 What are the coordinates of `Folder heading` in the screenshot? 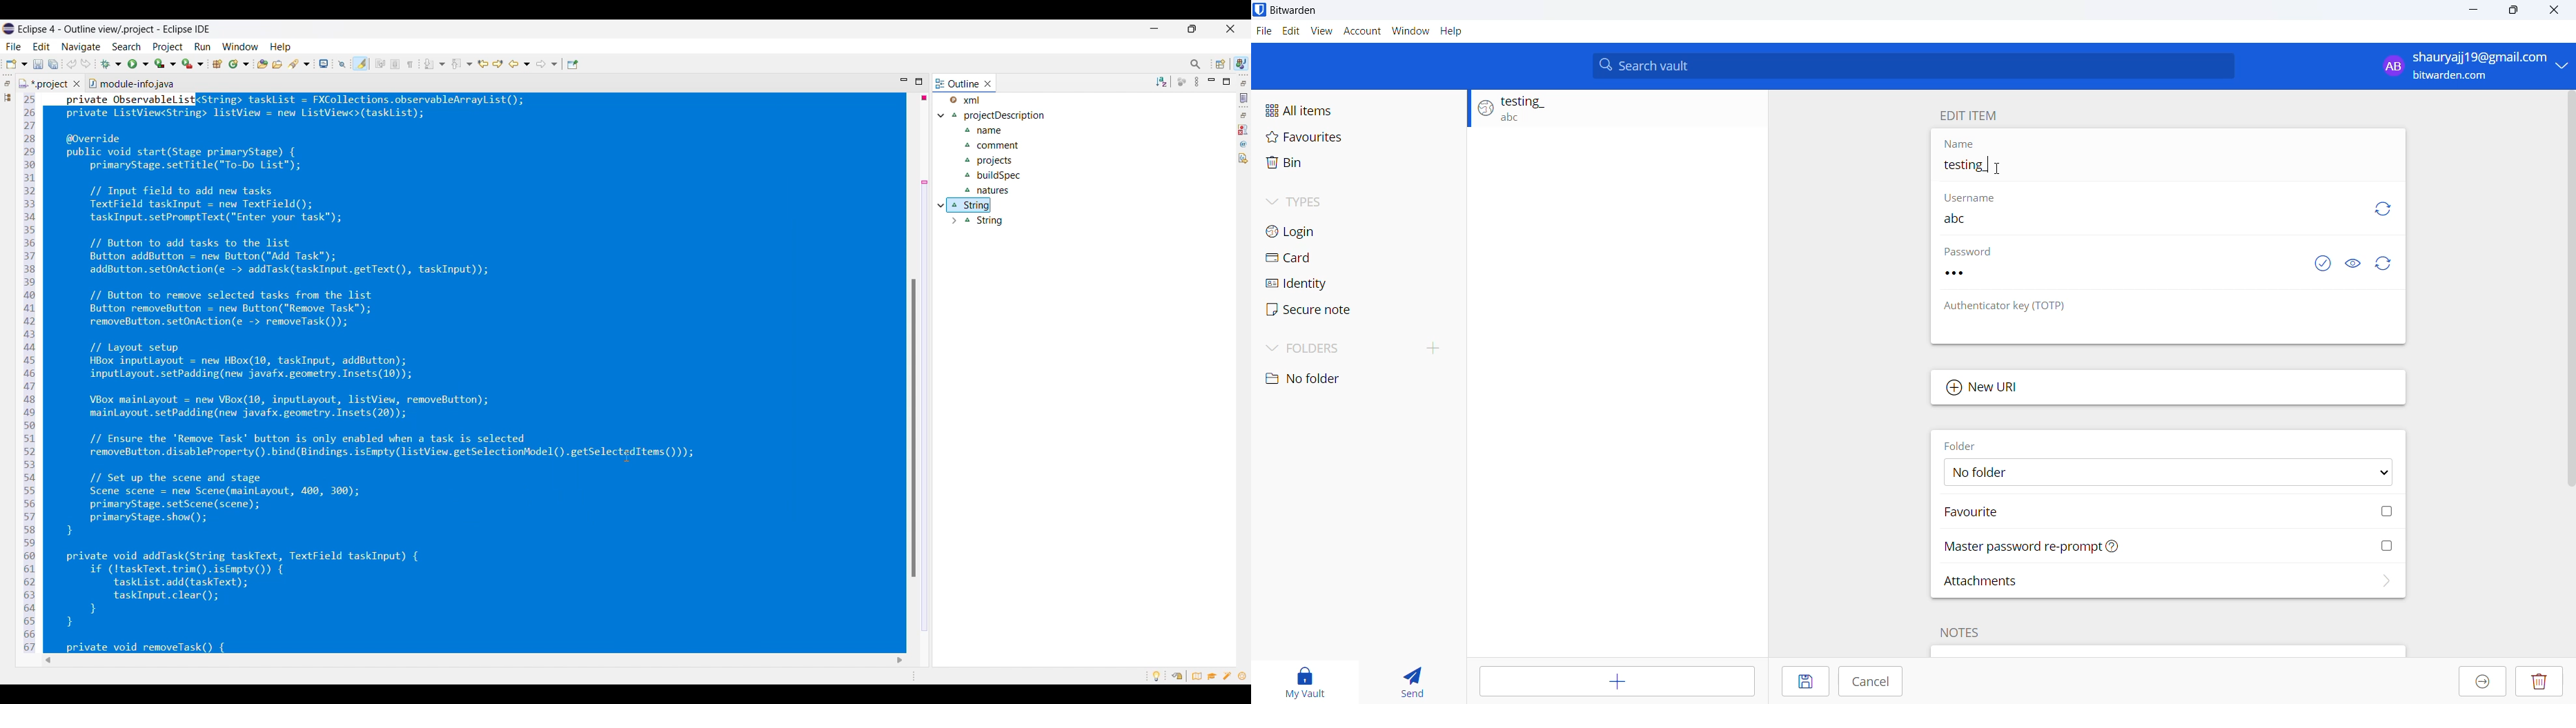 It's located at (1976, 445).